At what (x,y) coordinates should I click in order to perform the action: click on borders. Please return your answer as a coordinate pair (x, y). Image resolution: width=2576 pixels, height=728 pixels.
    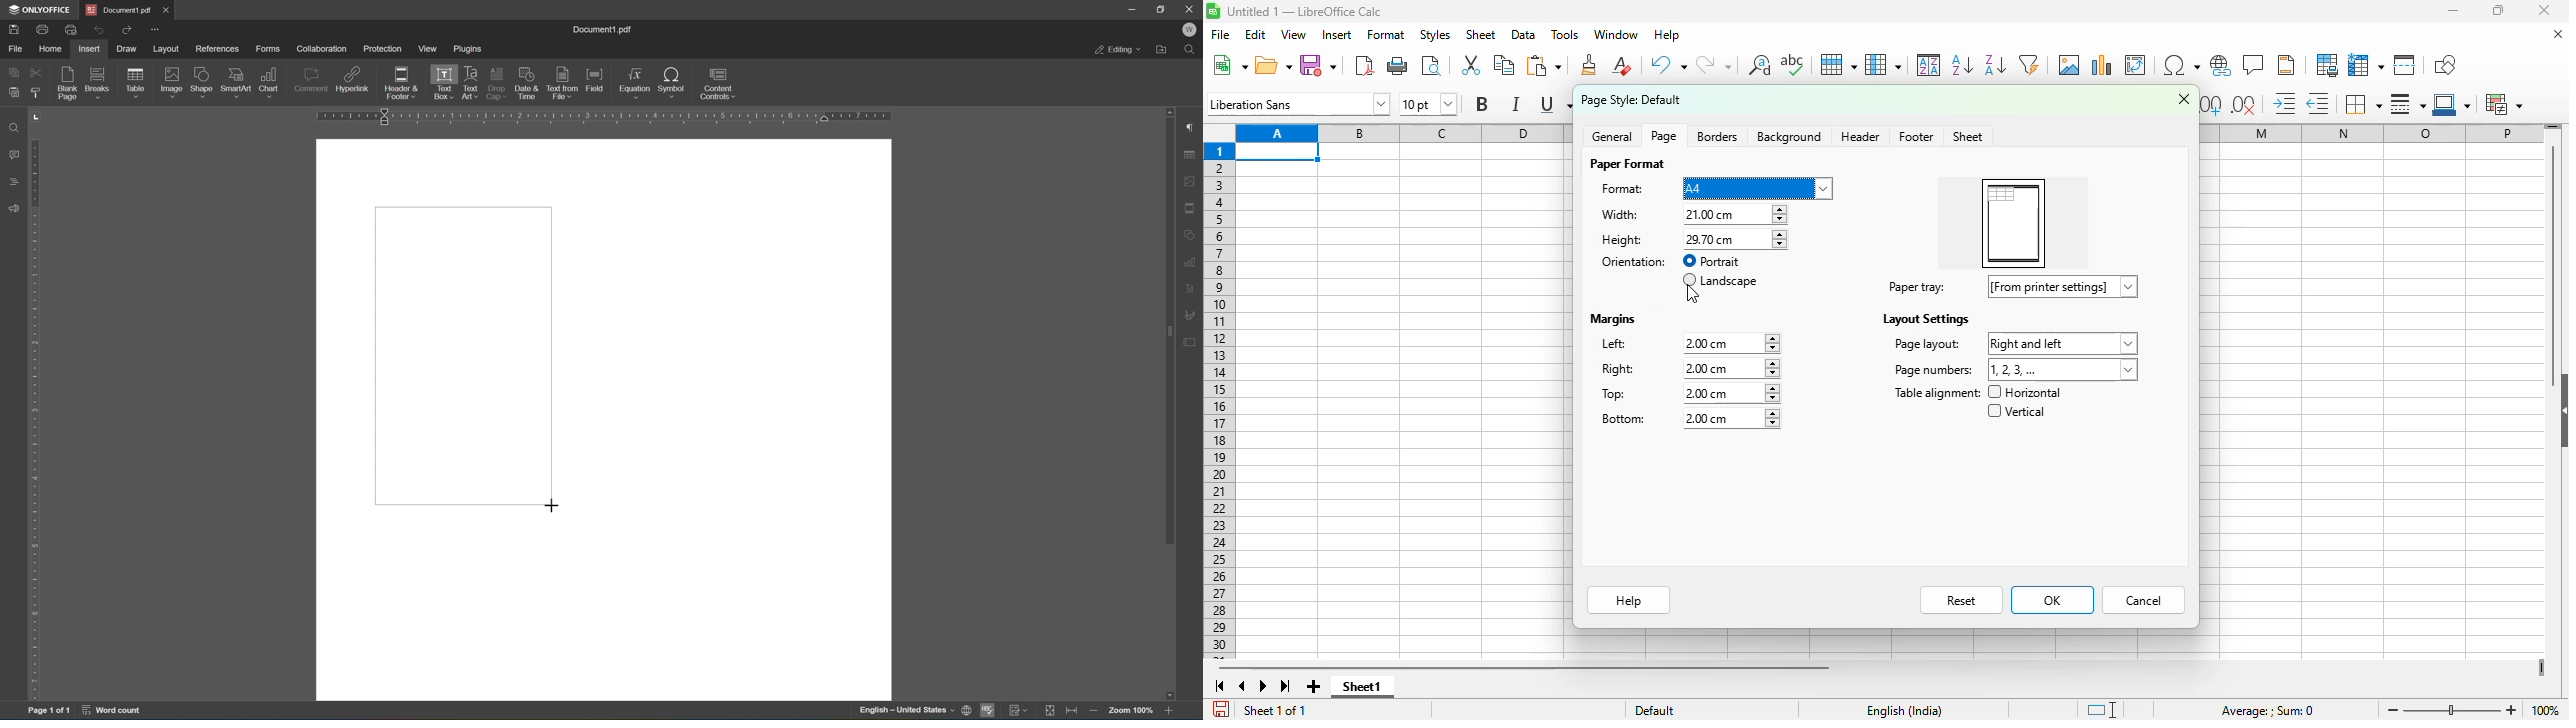
    Looking at the image, I should click on (1717, 137).